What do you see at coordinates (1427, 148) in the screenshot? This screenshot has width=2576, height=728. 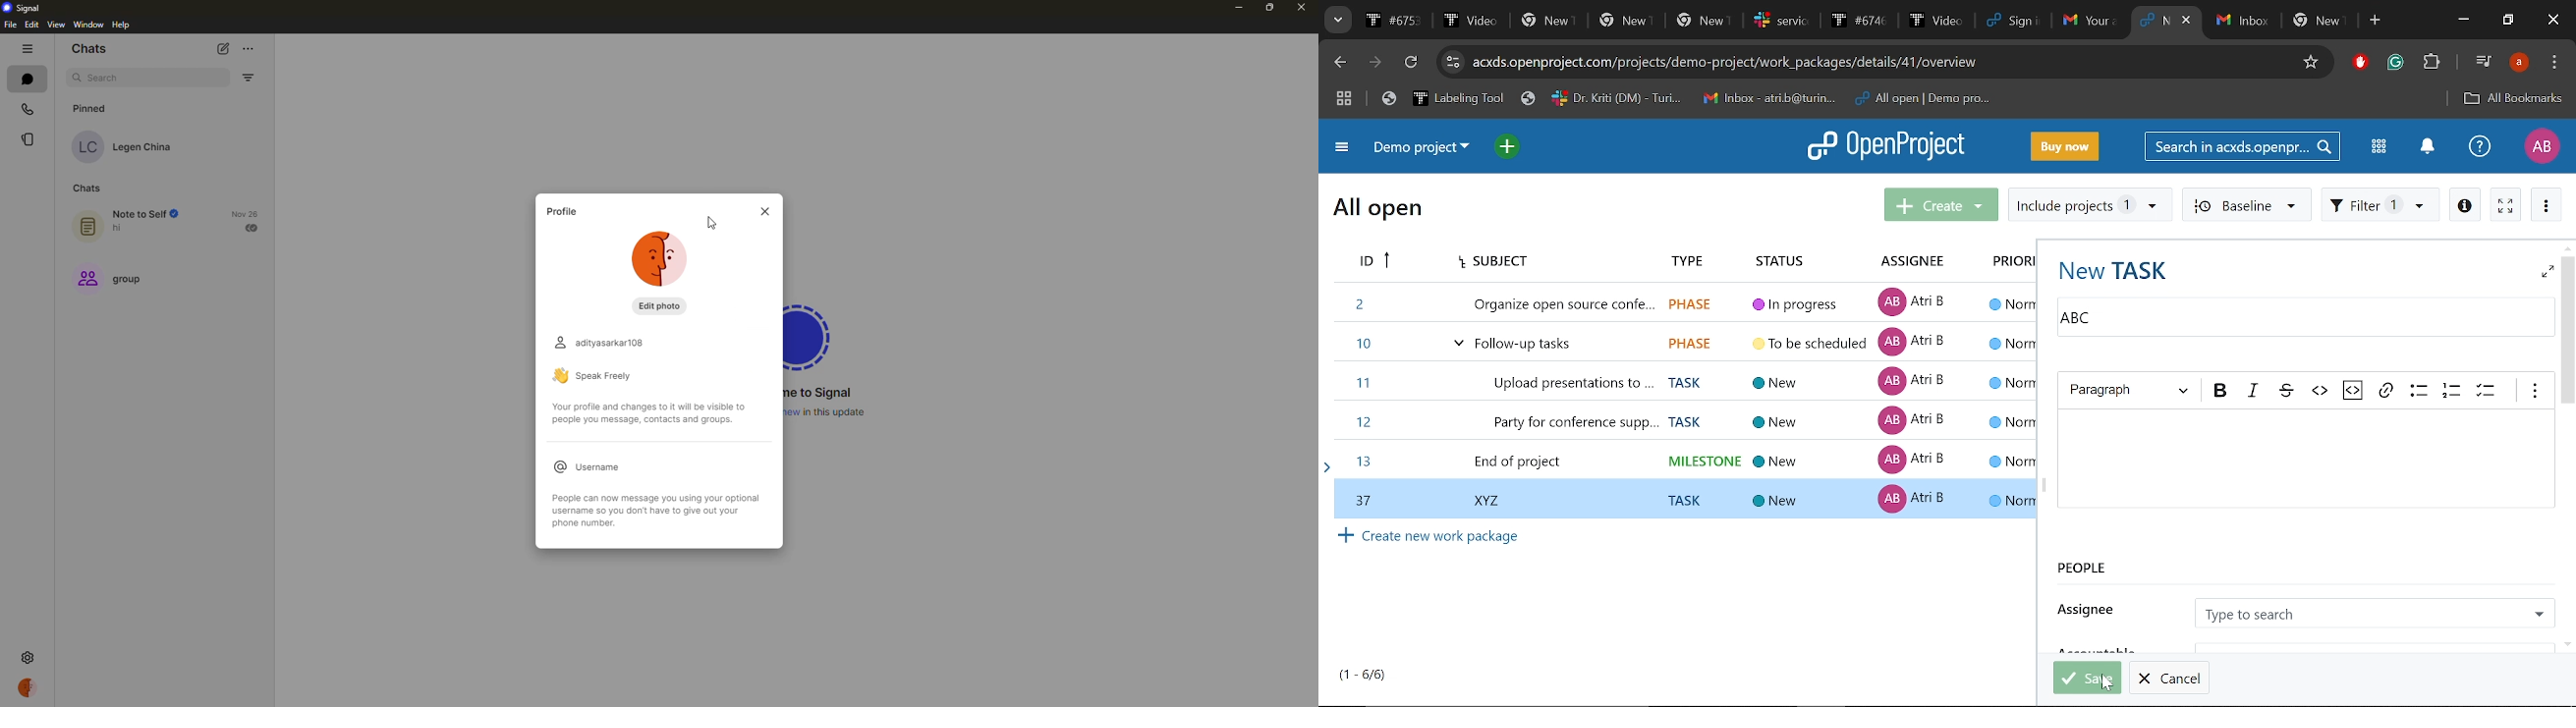 I see `Current project` at bounding box center [1427, 148].